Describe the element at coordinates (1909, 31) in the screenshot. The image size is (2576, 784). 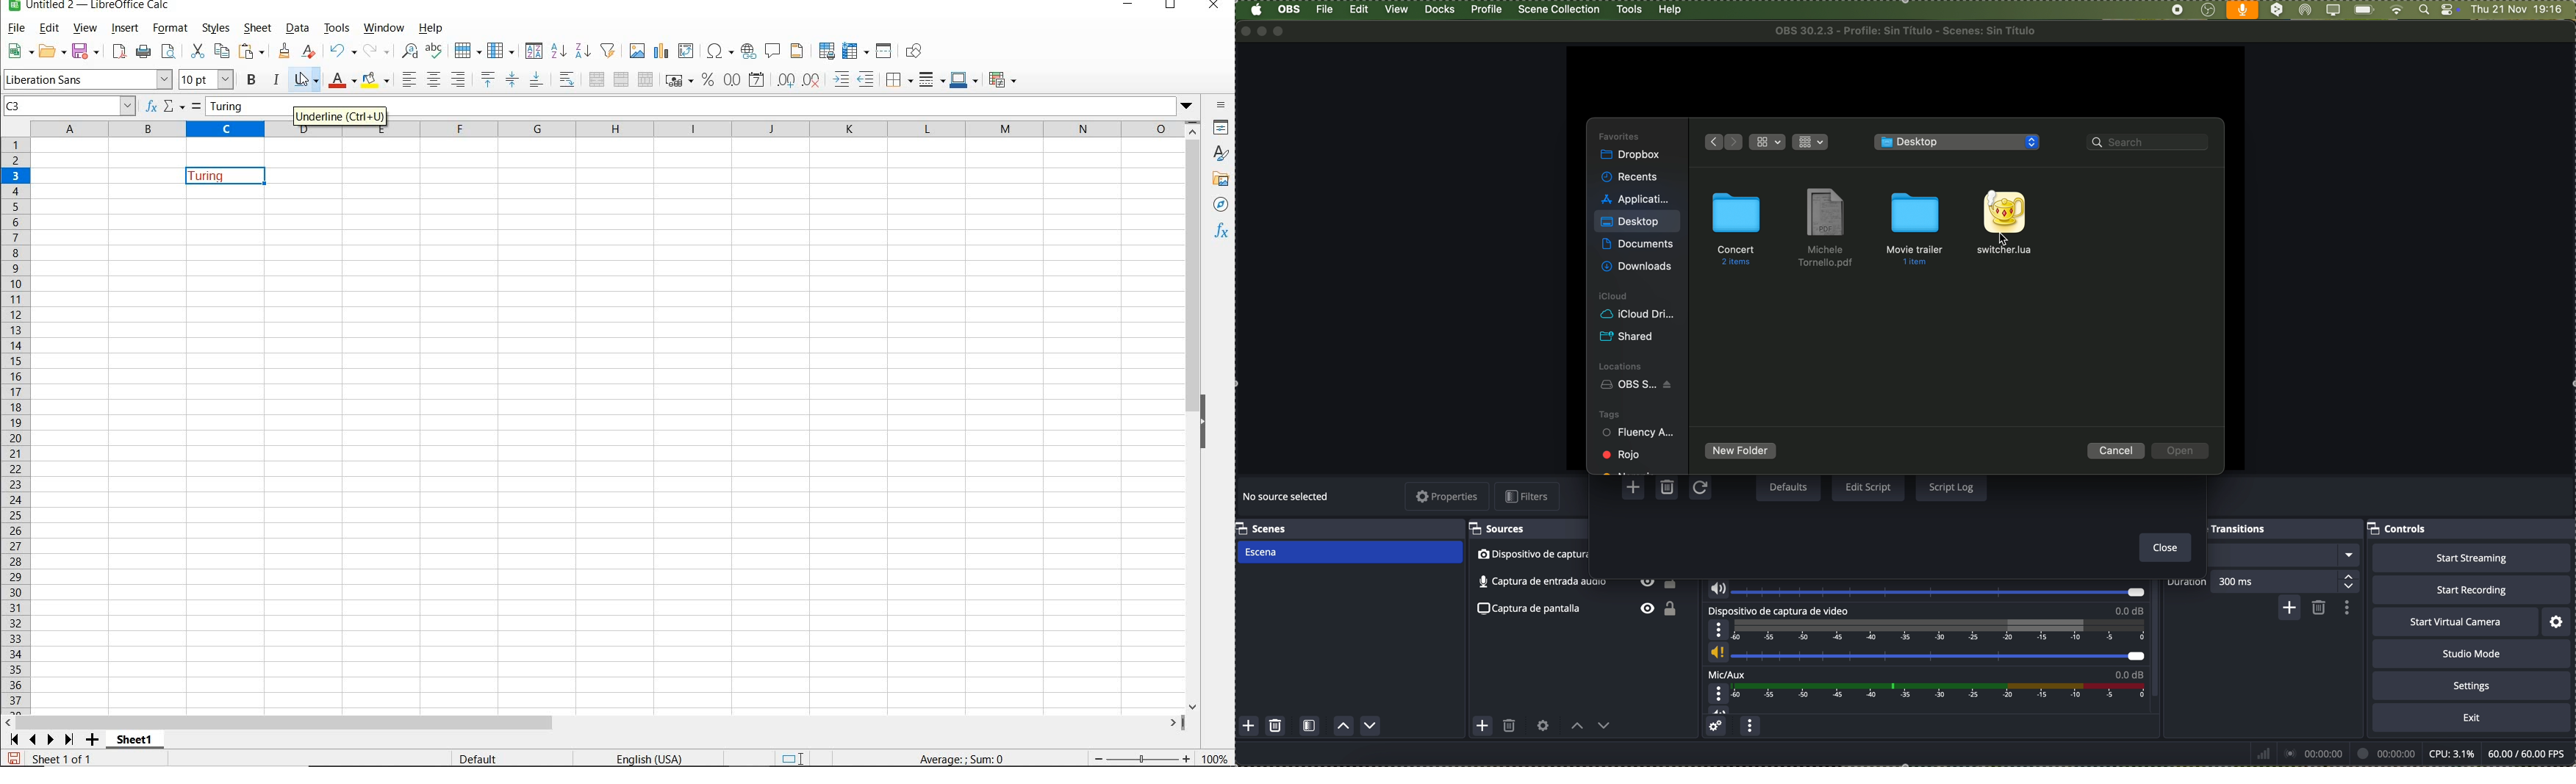
I see `file name` at that location.